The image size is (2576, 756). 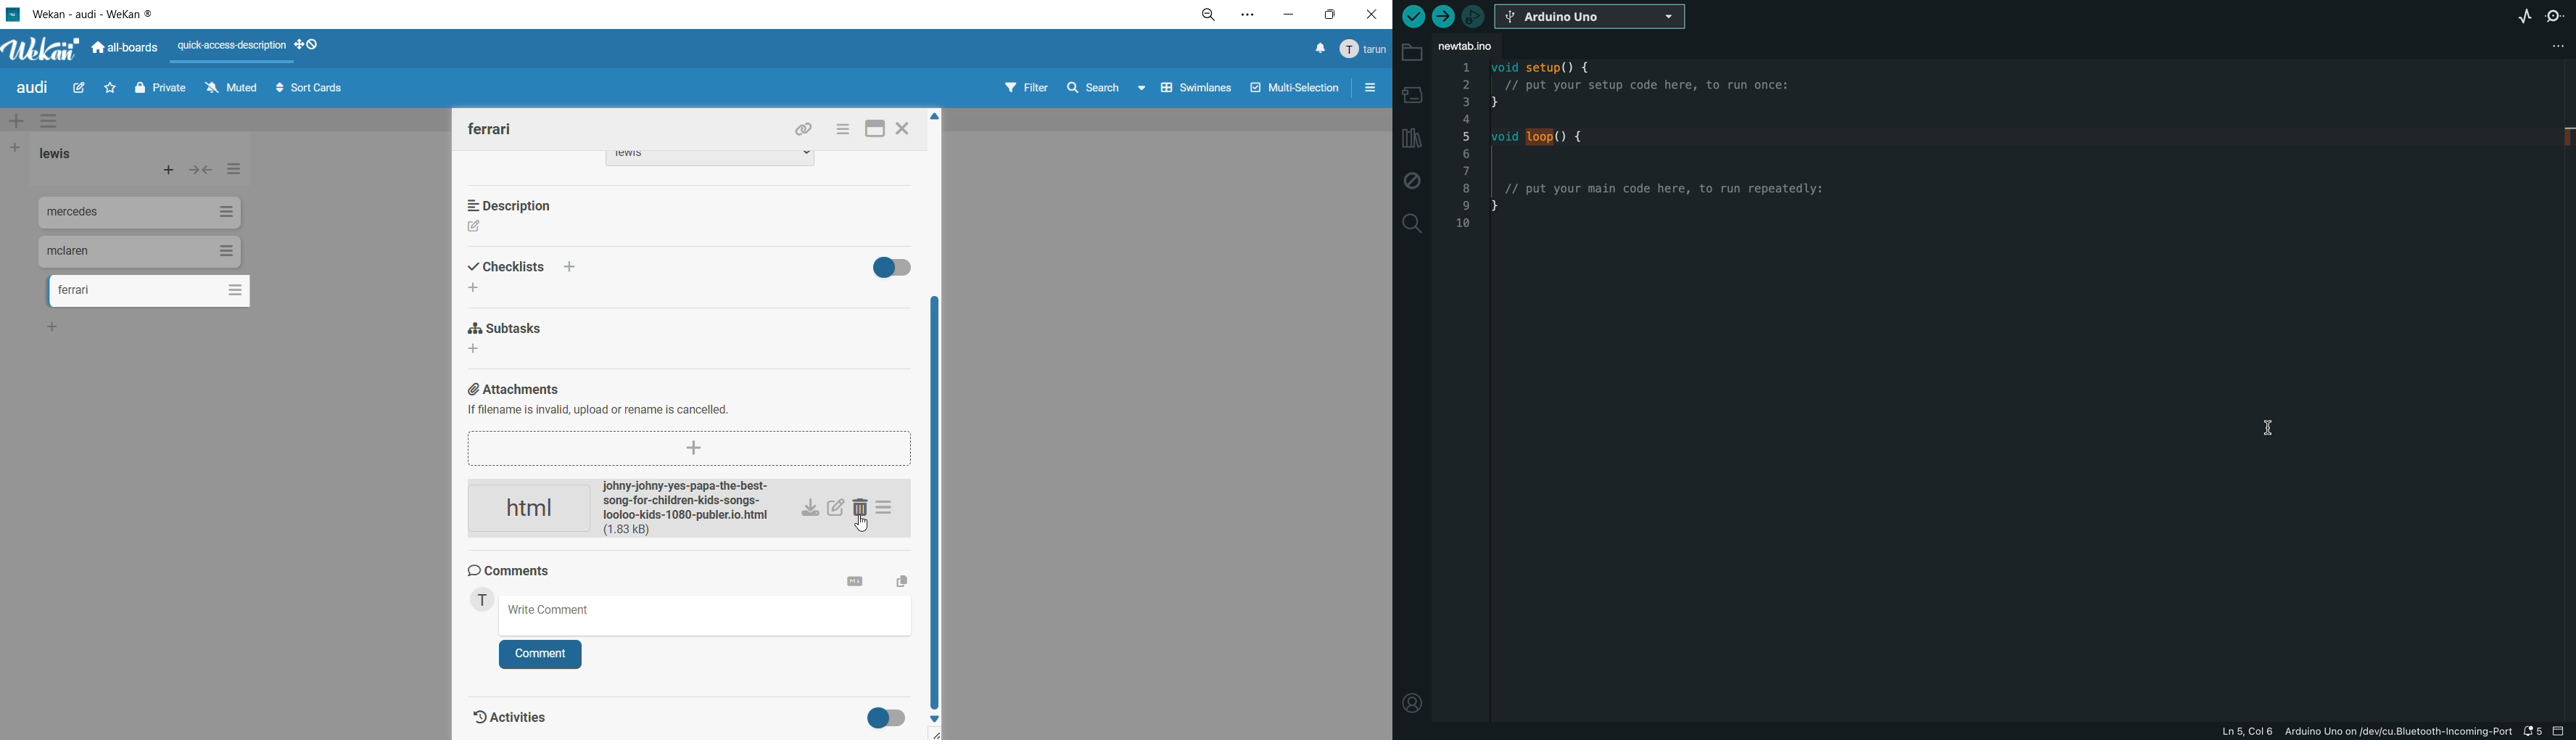 I want to click on serial plotter, so click(x=2524, y=16).